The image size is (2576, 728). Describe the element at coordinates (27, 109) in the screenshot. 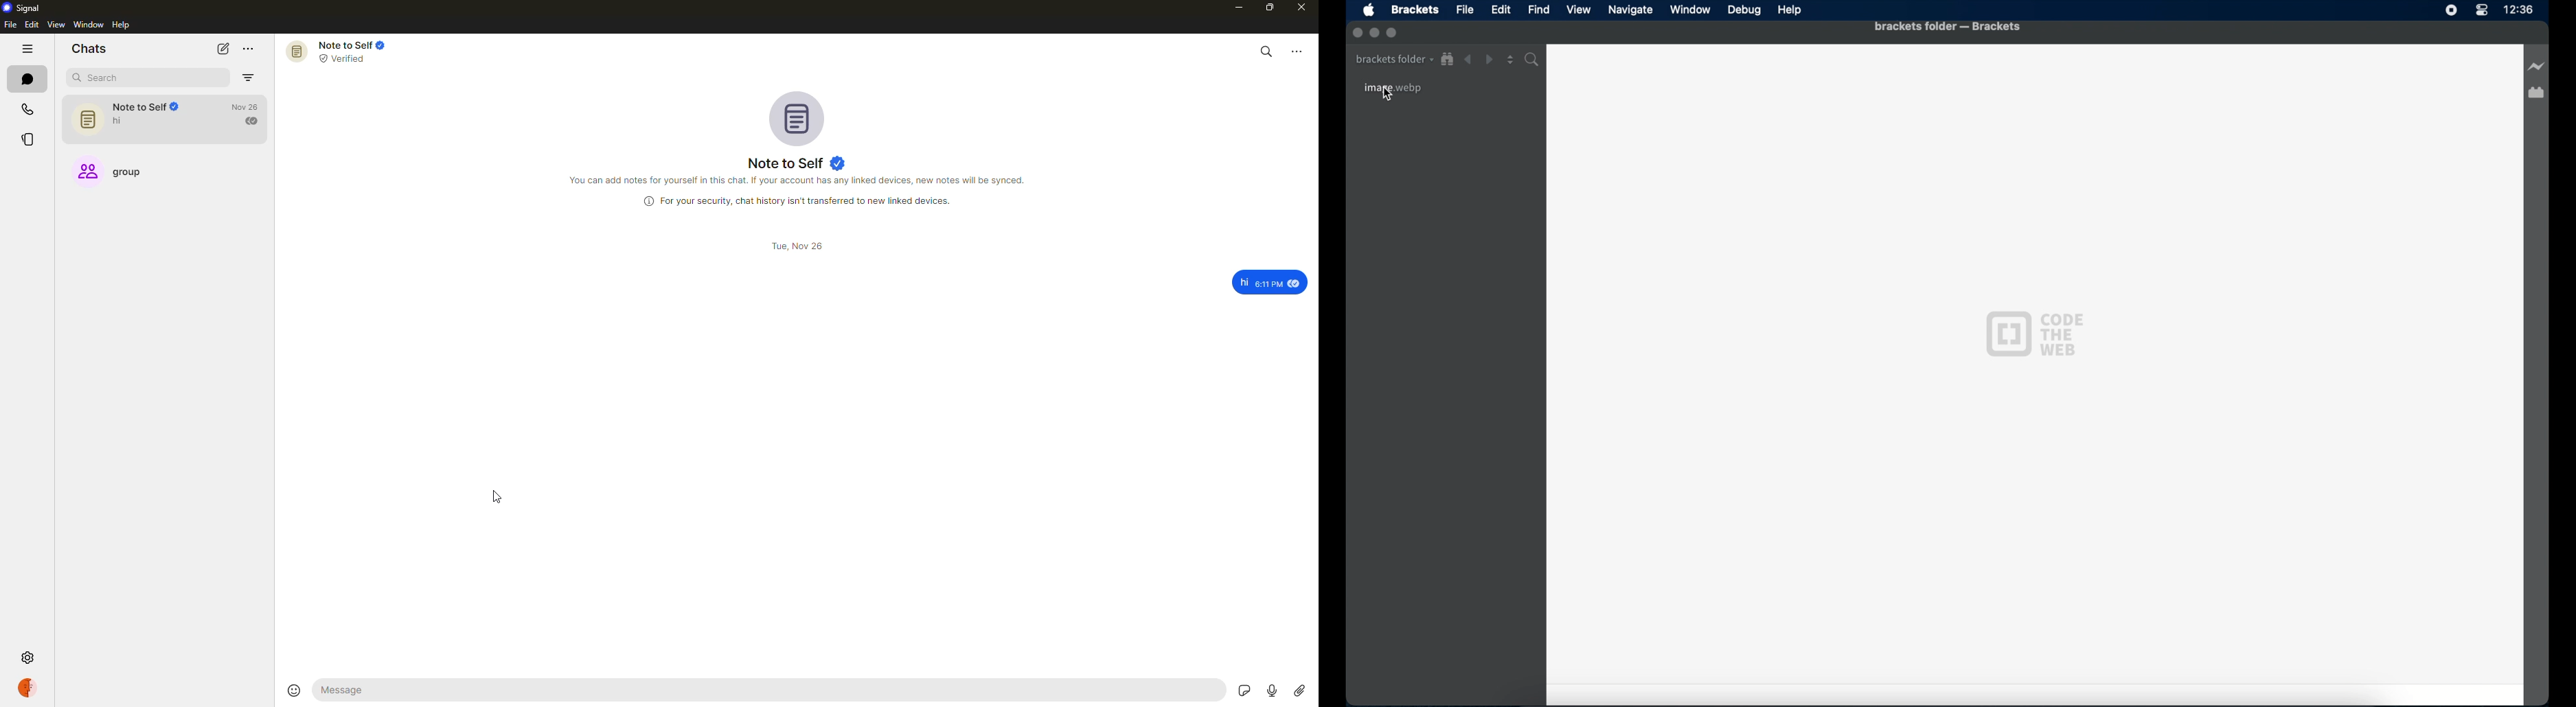

I see `calls` at that location.